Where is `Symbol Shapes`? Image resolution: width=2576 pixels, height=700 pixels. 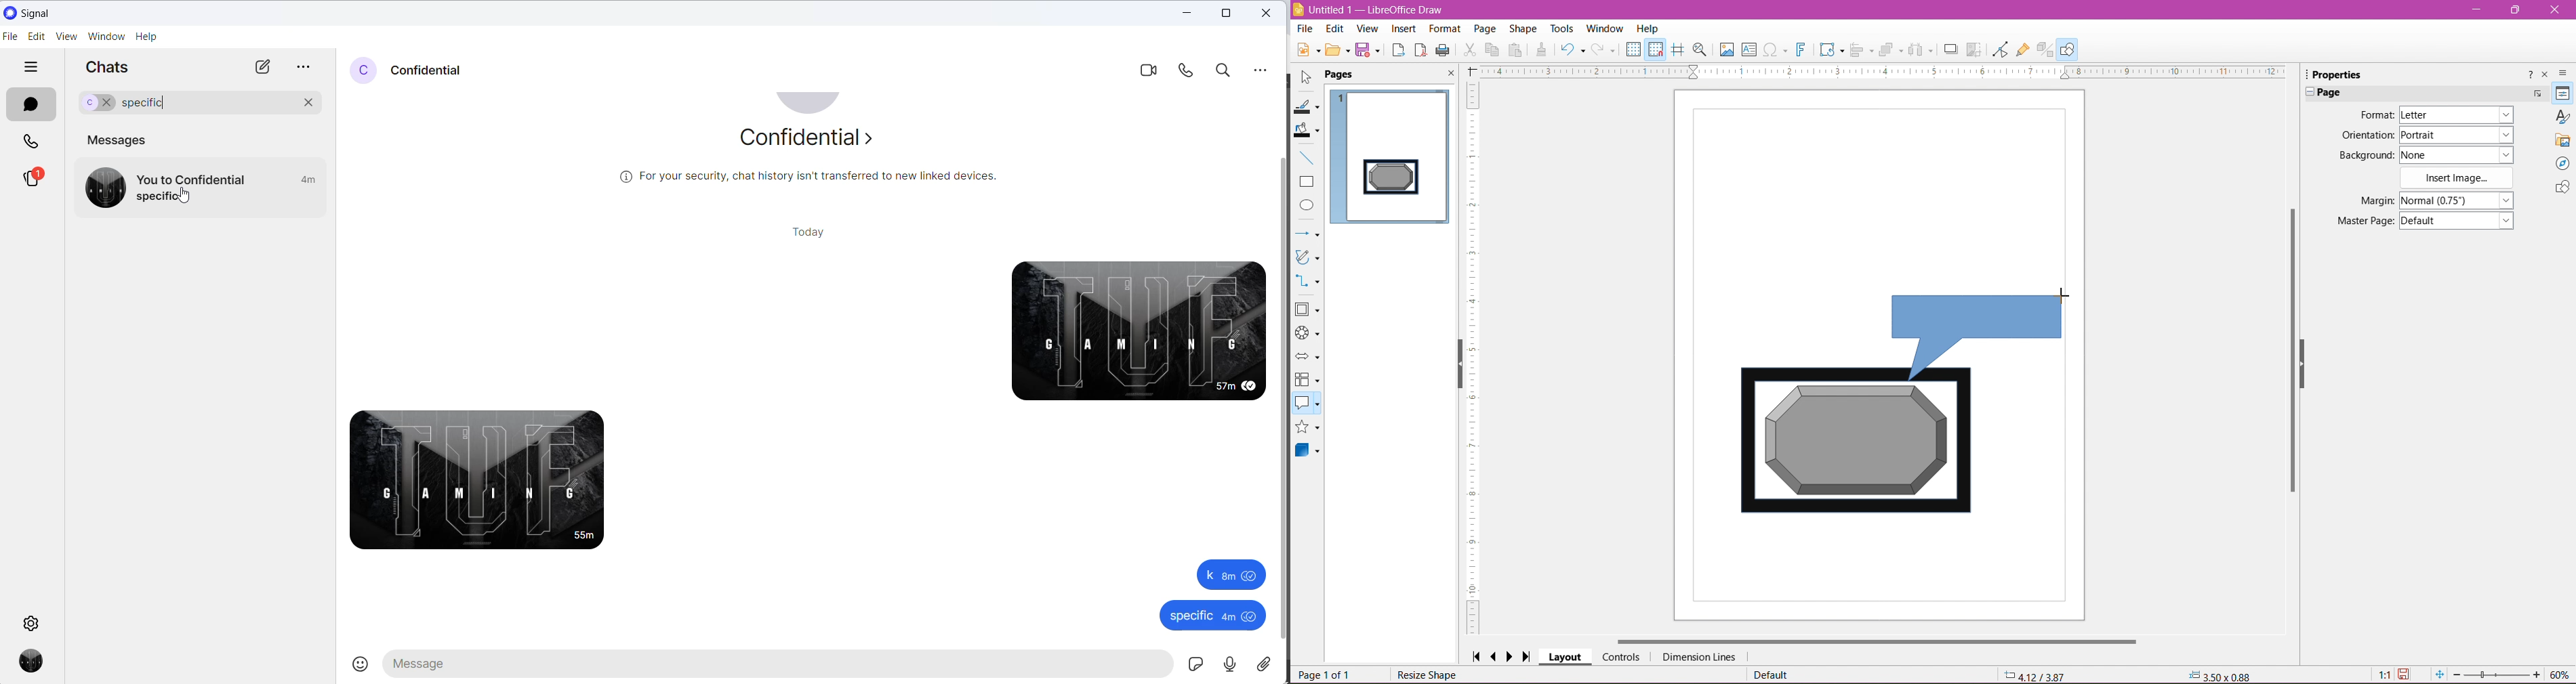
Symbol Shapes is located at coordinates (1308, 334).